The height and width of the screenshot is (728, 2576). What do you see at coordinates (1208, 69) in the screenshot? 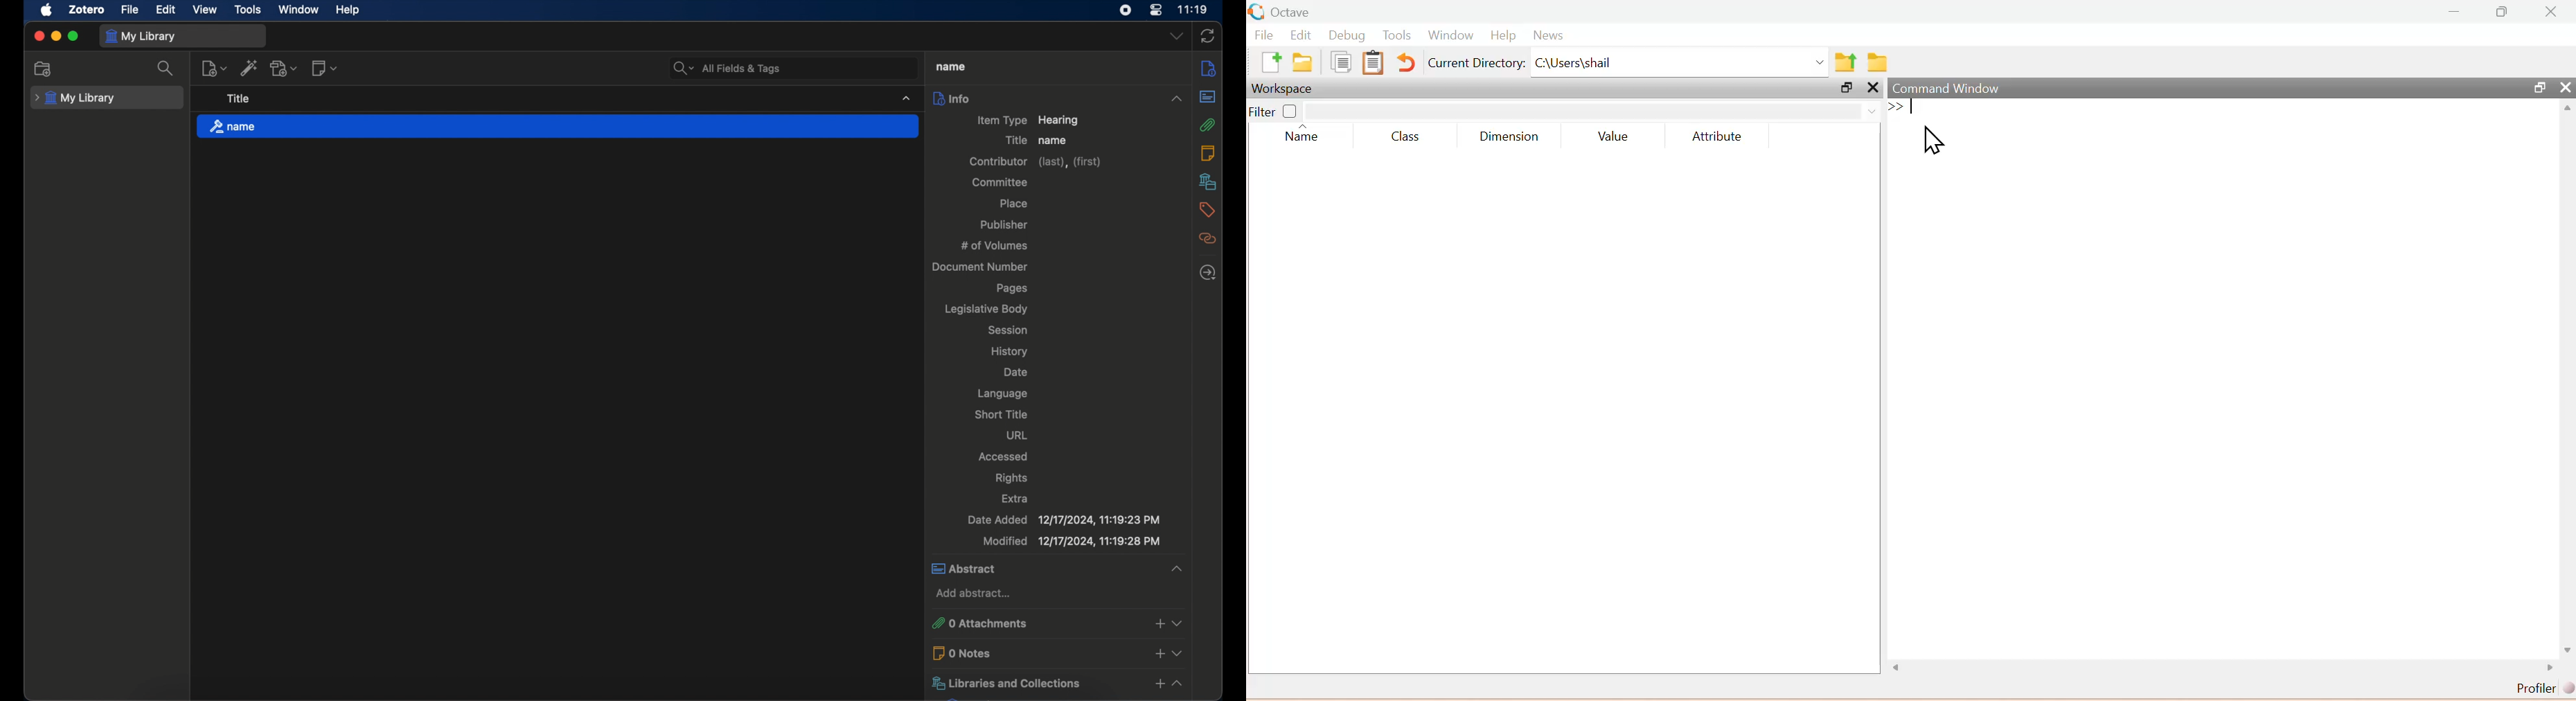
I see `info` at bounding box center [1208, 69].